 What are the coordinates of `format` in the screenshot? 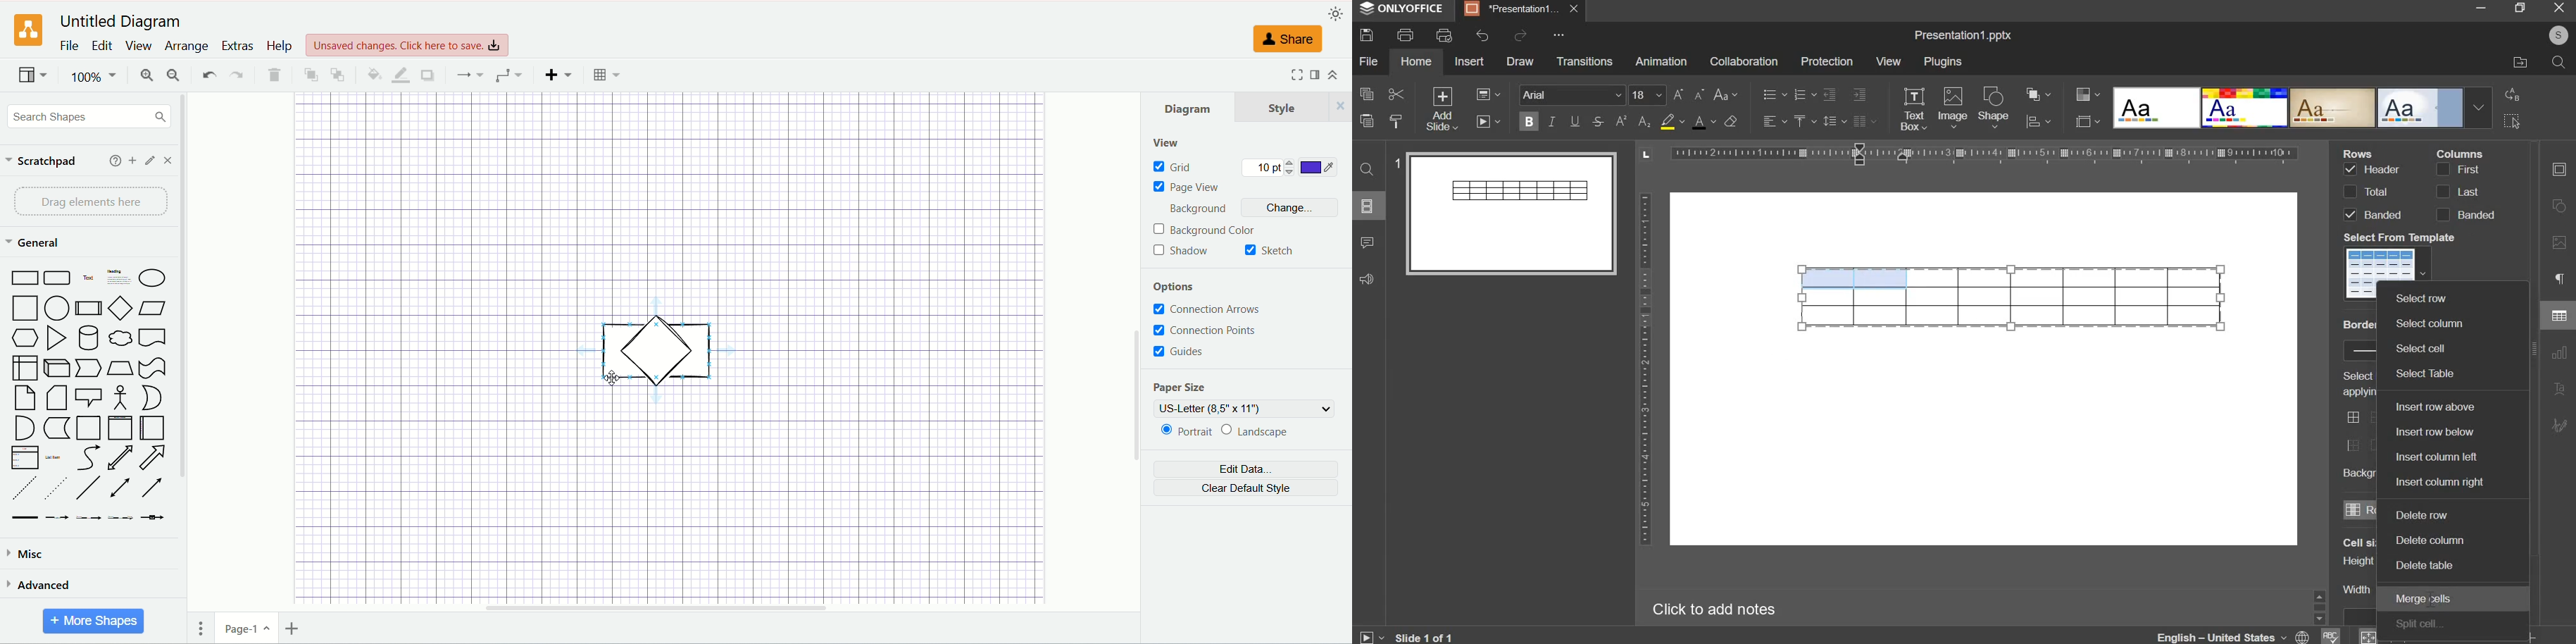 It's located at (1312, 75).